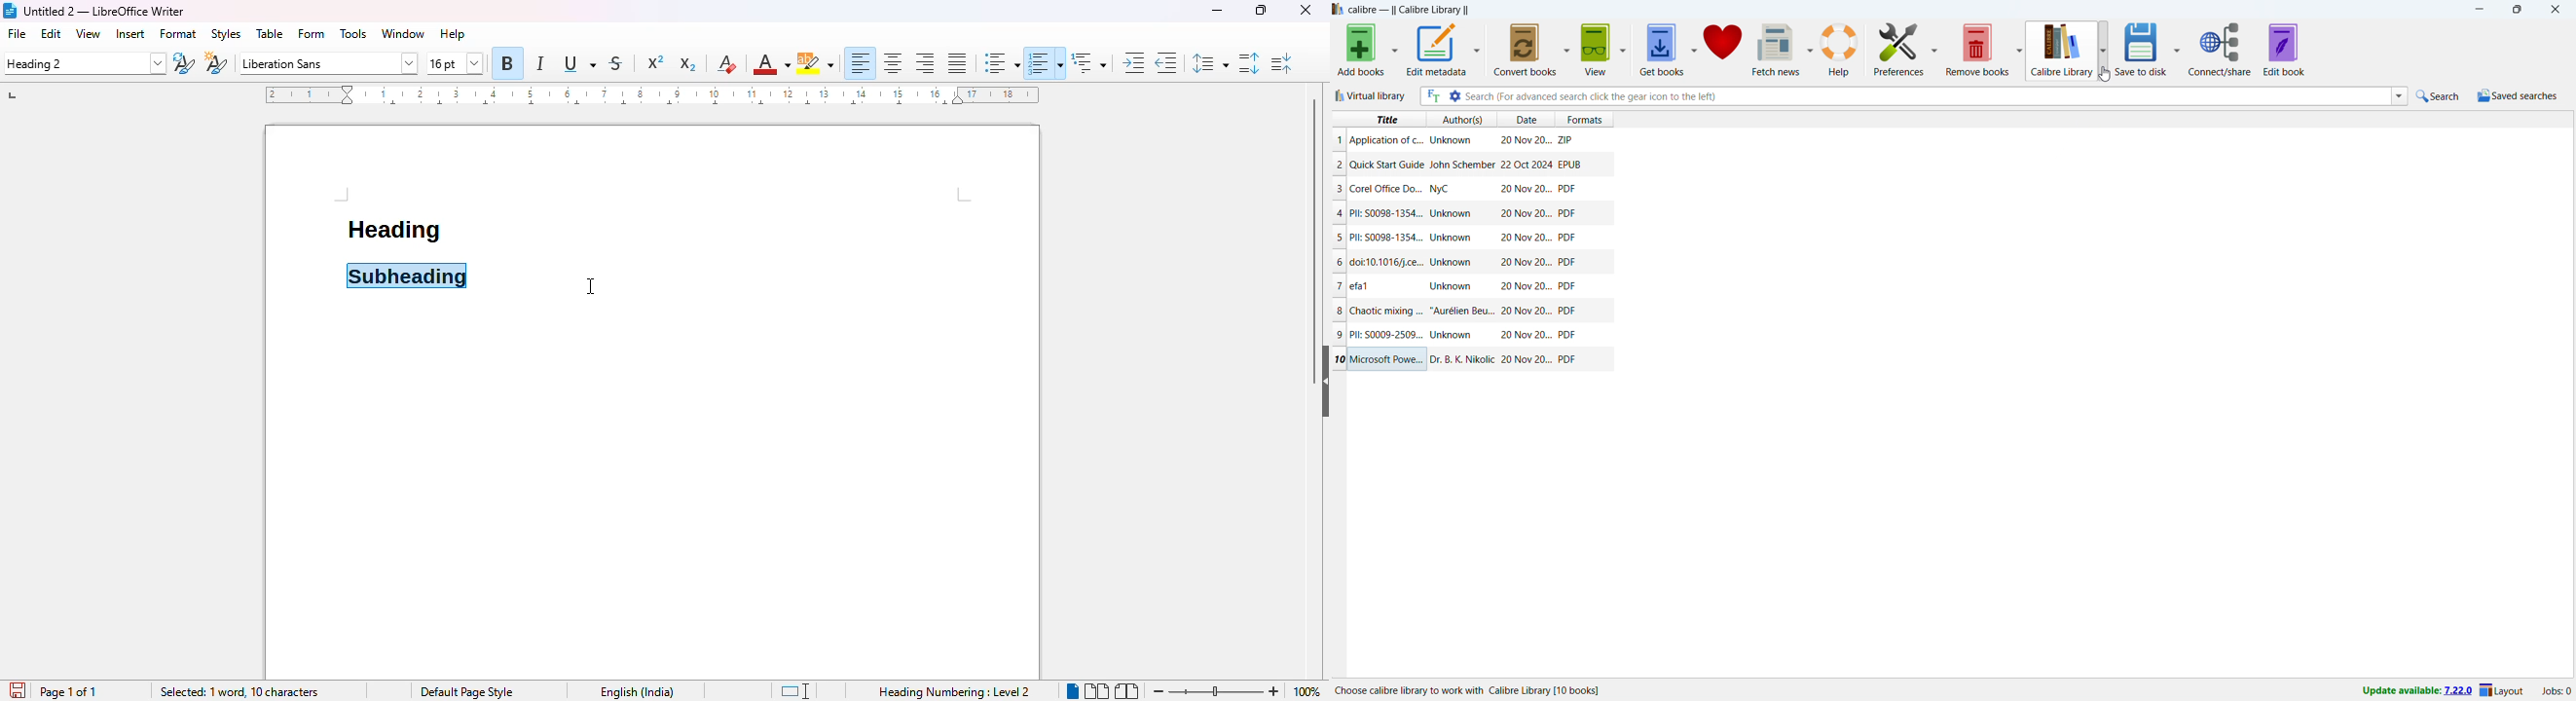  I want to click on PDF, so click(1567, 262).